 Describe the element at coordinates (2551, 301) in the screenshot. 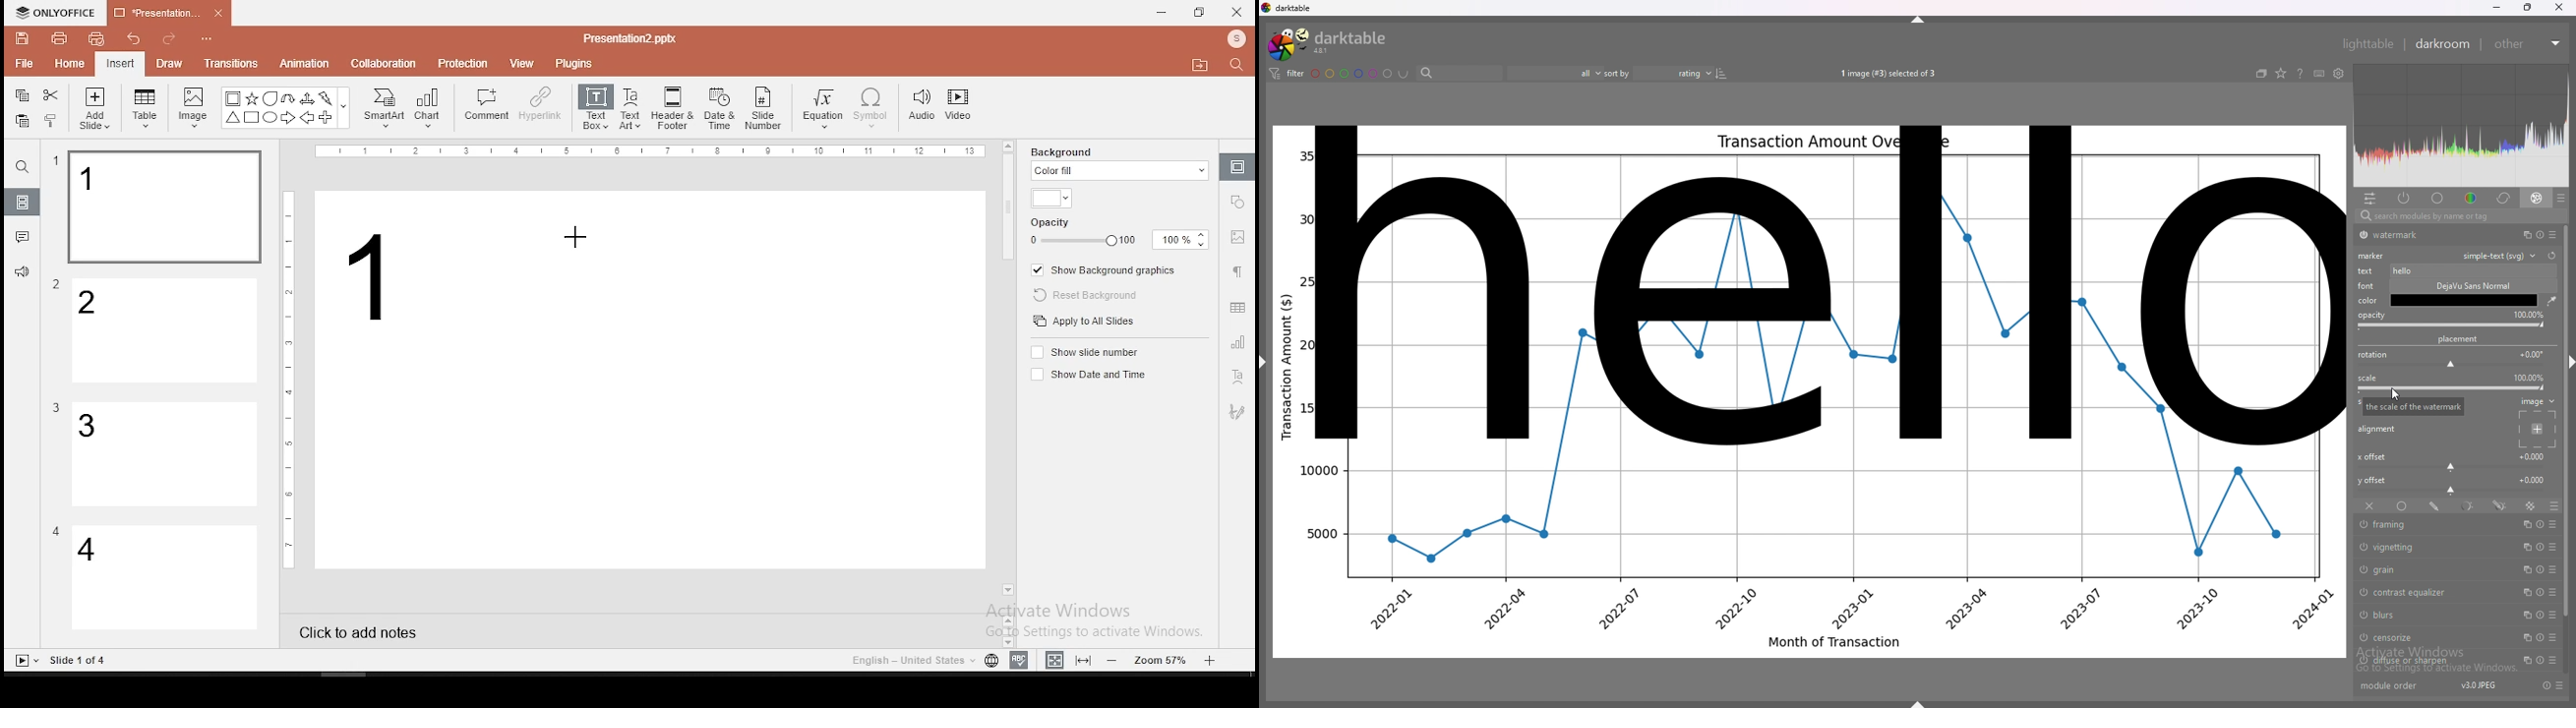

I see `waterdrop` at that location.